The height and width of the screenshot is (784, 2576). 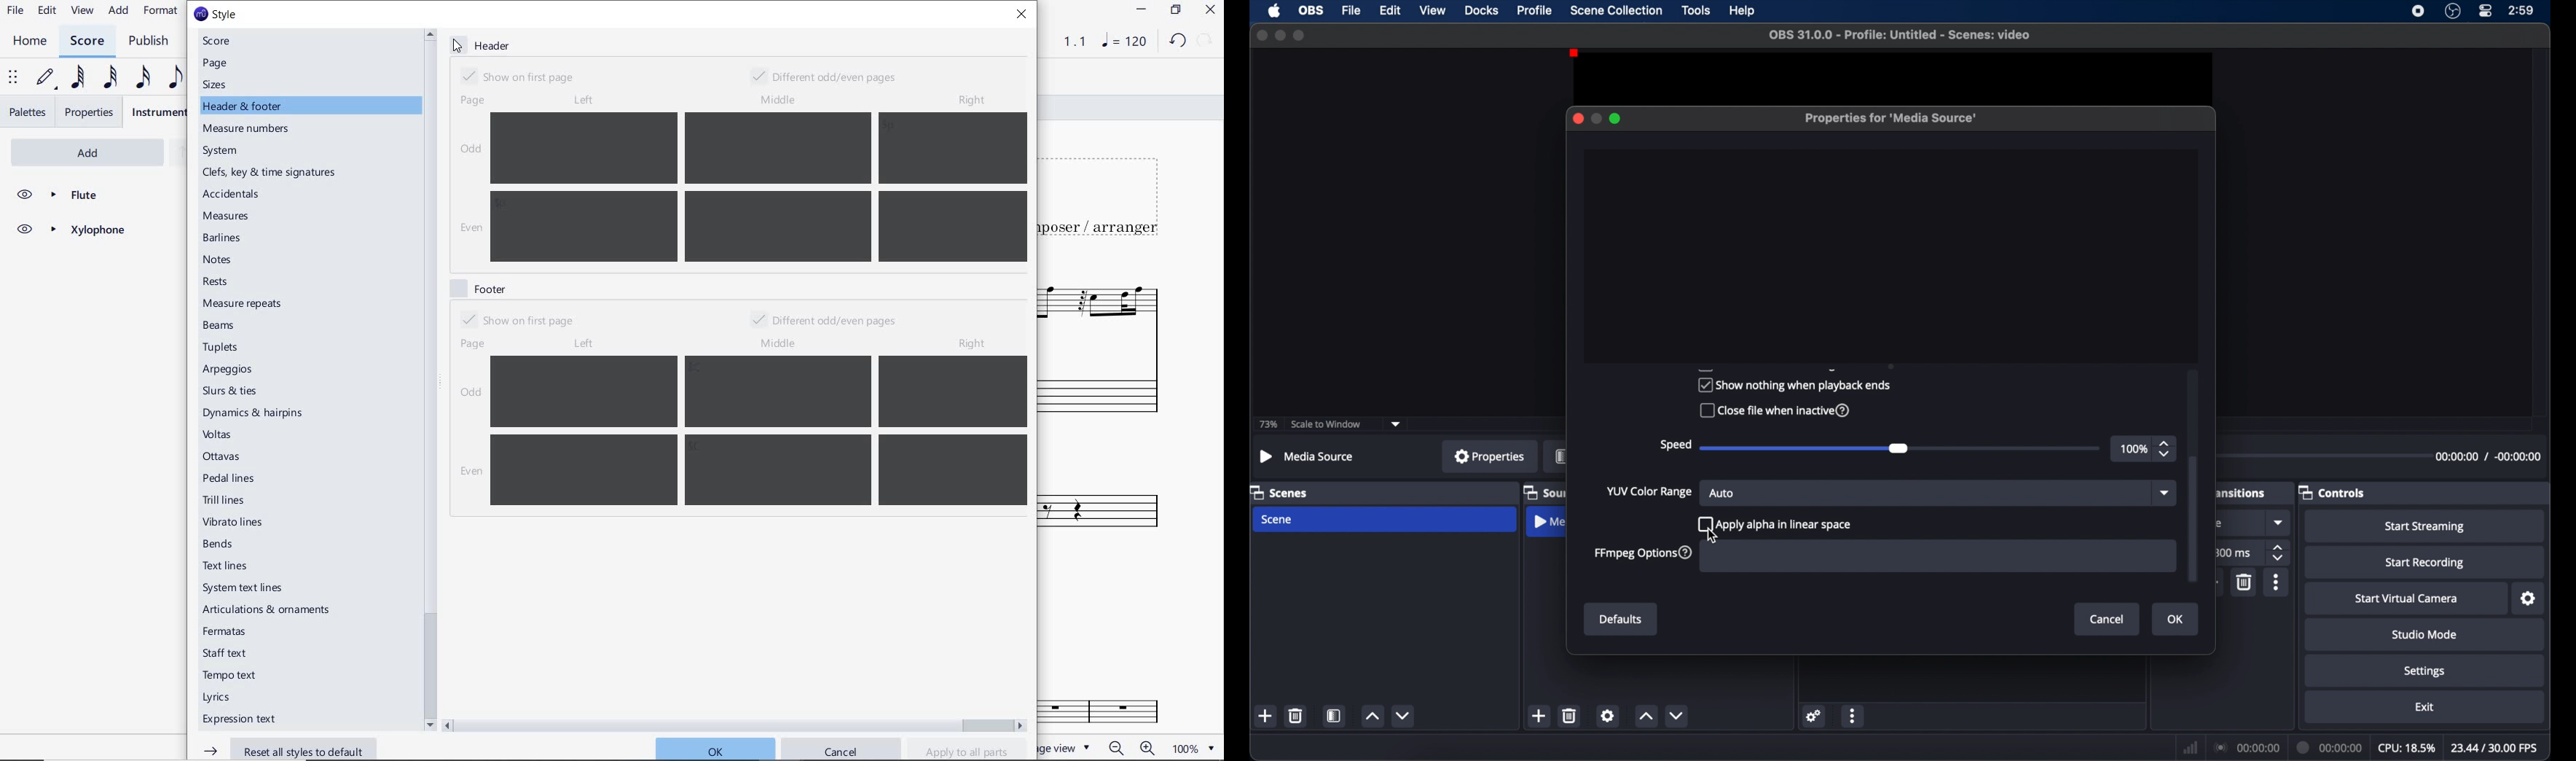 What do you see at coordinates (229, 282) in the screenshot?
I see `rests` at bounding box center [229, 282].